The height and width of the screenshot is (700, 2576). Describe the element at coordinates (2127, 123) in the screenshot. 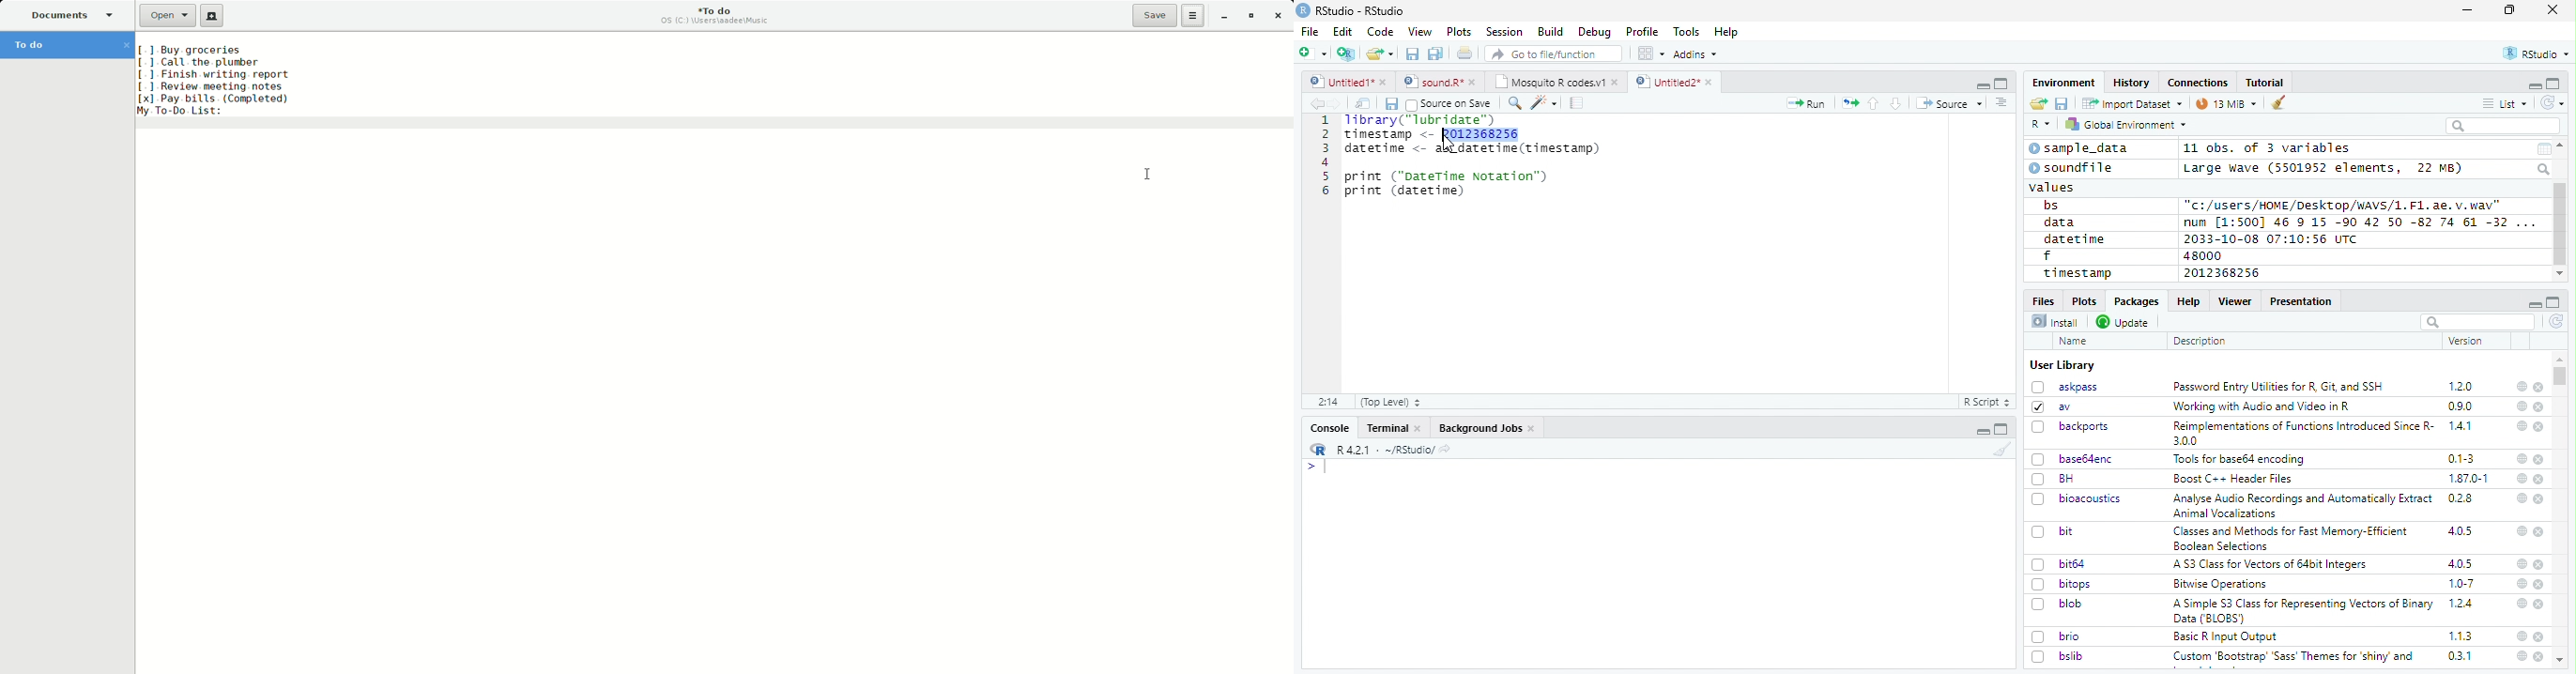

I see `Global Environment` at that location.